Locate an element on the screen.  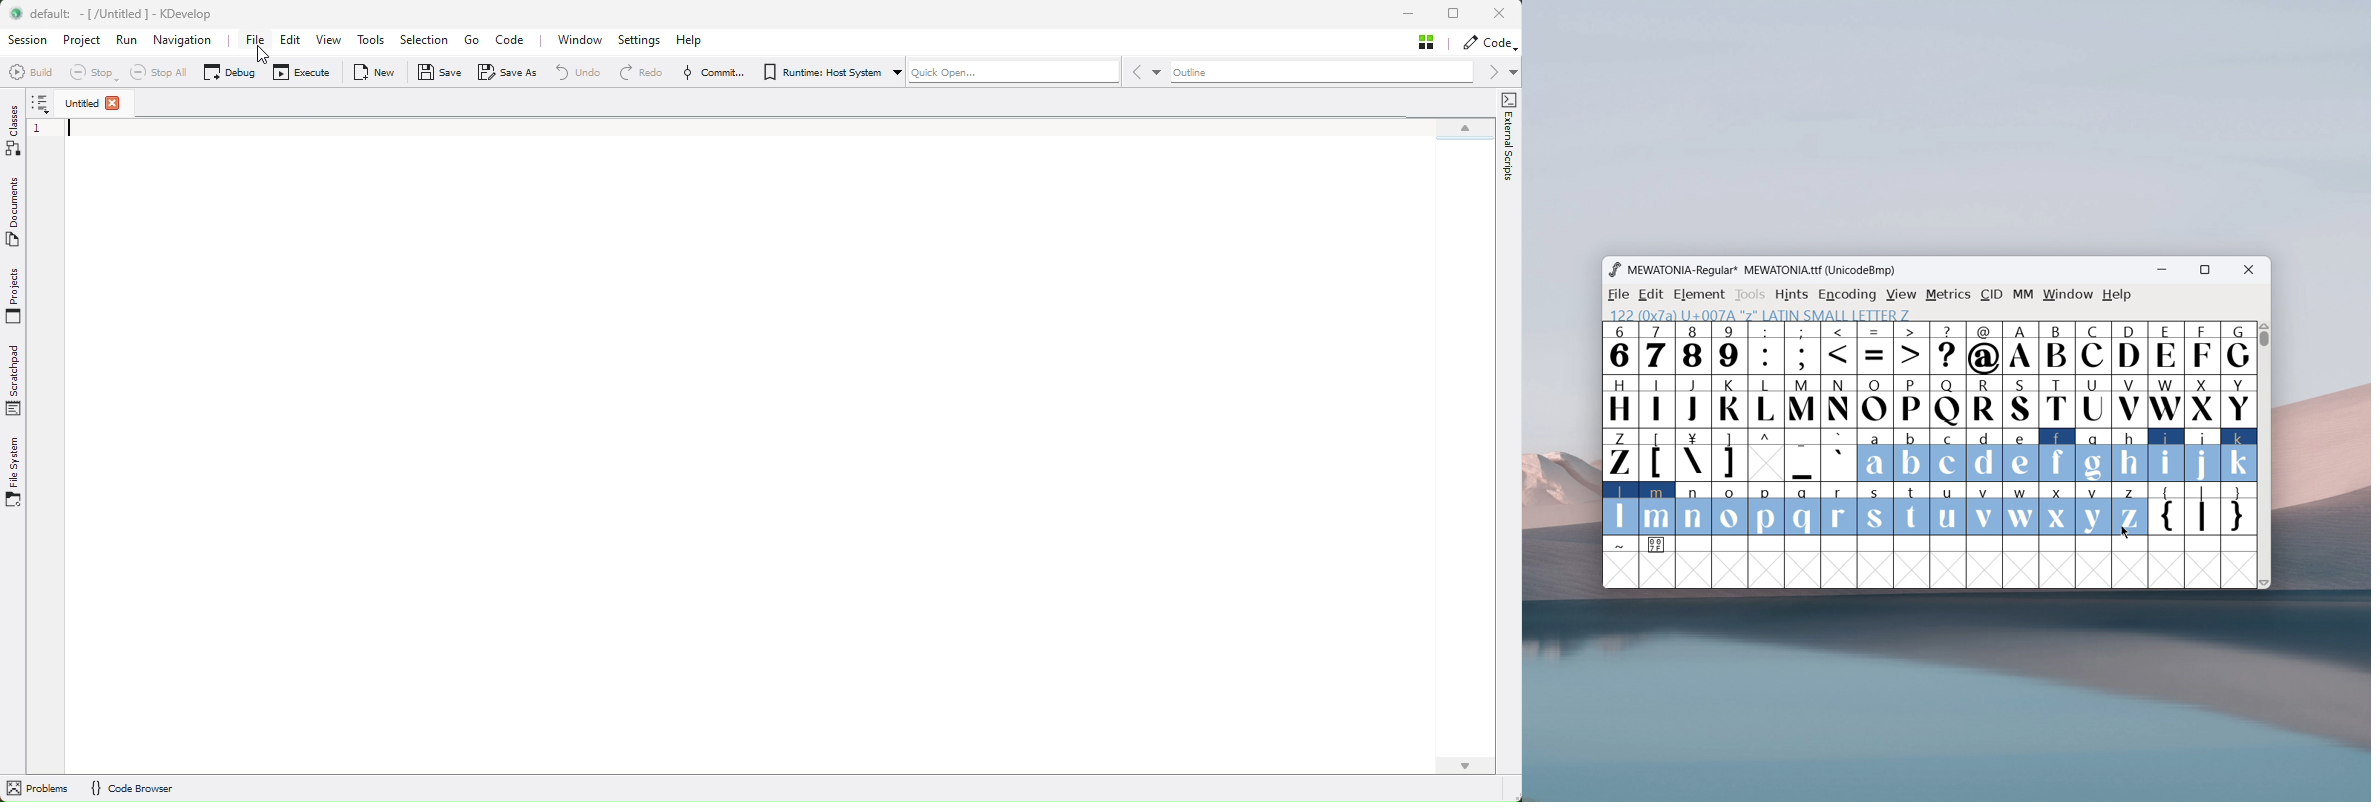
[ is located at coordinates (1657, 455).